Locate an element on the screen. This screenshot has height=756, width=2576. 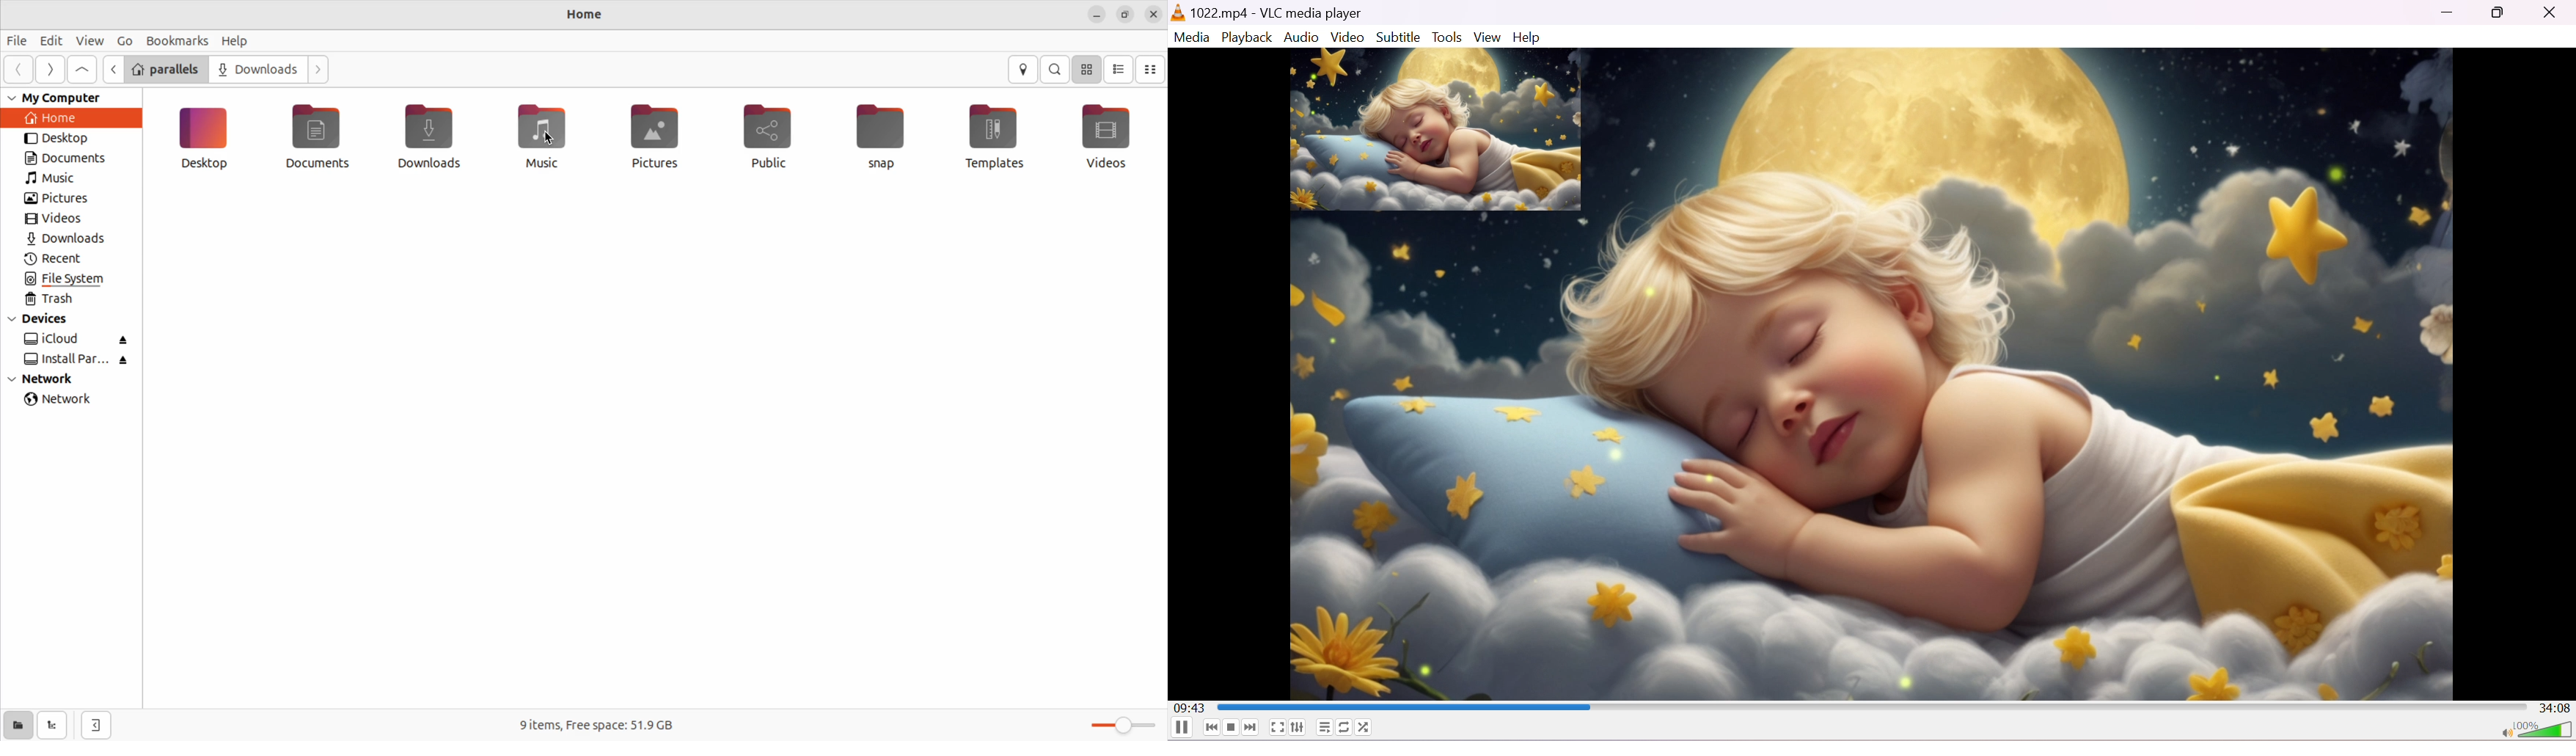
Close is located at coordinates (2554, 12).